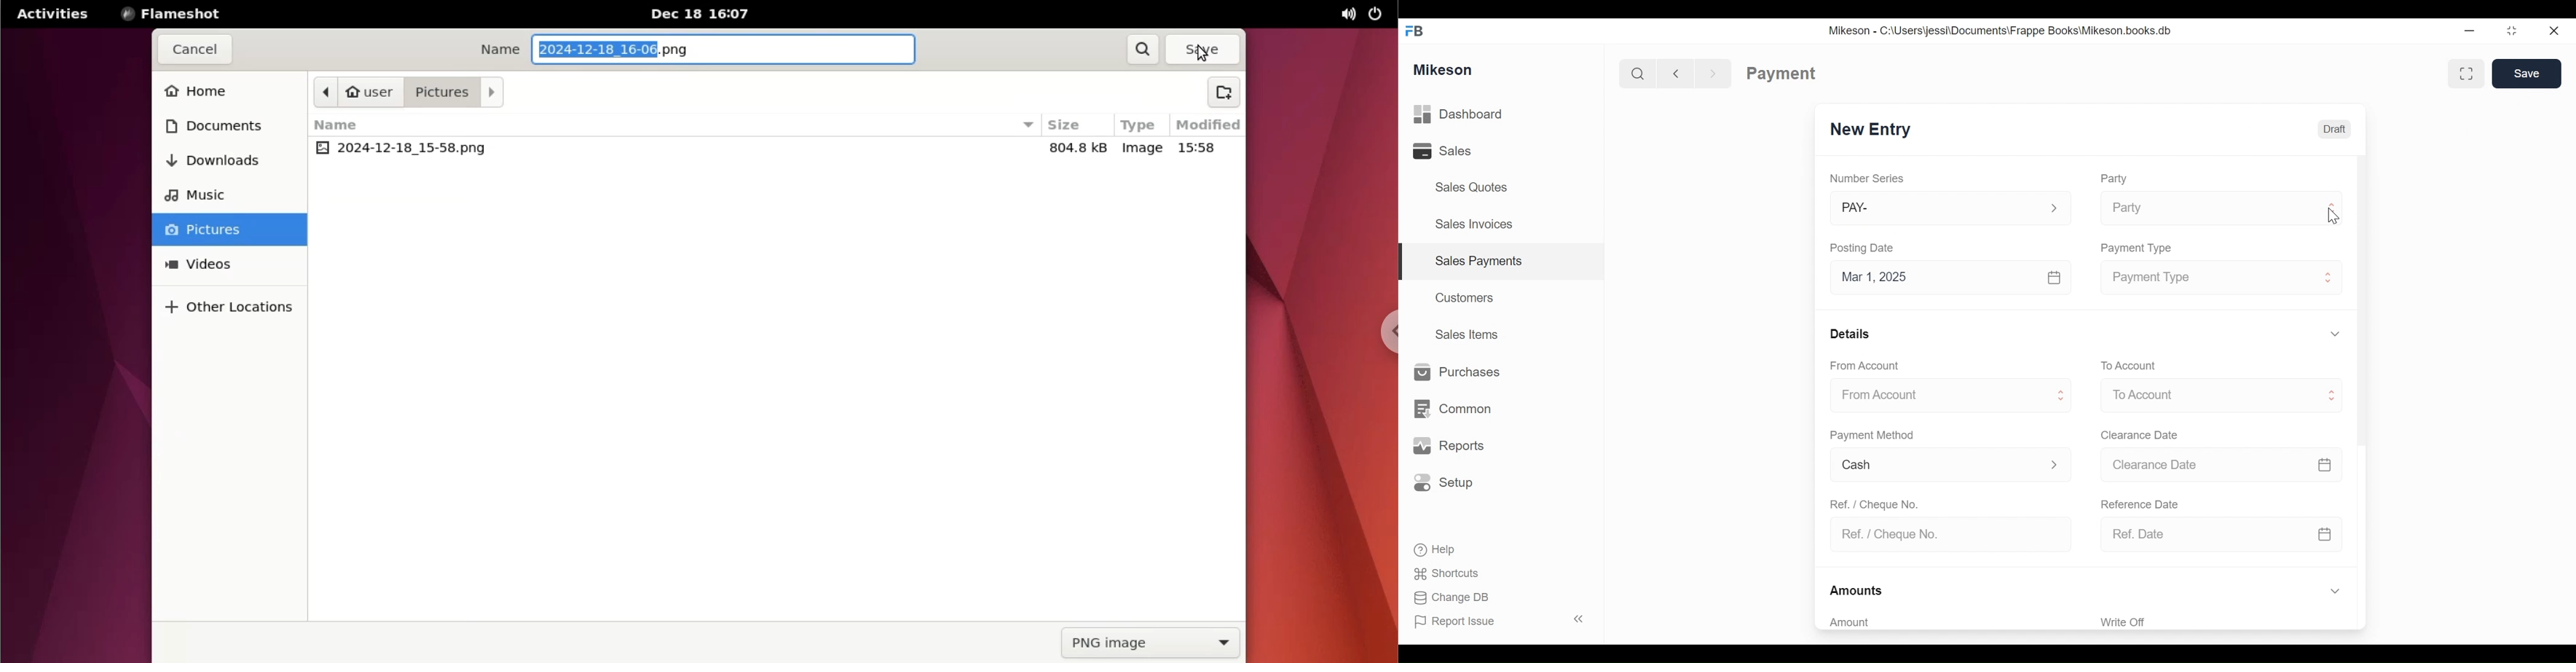 This screenshot has width=2576, height=672. What do you see at coordinates (1852, 334) in the screenshot?
I see `Details` at bounding box center [1852, 334].